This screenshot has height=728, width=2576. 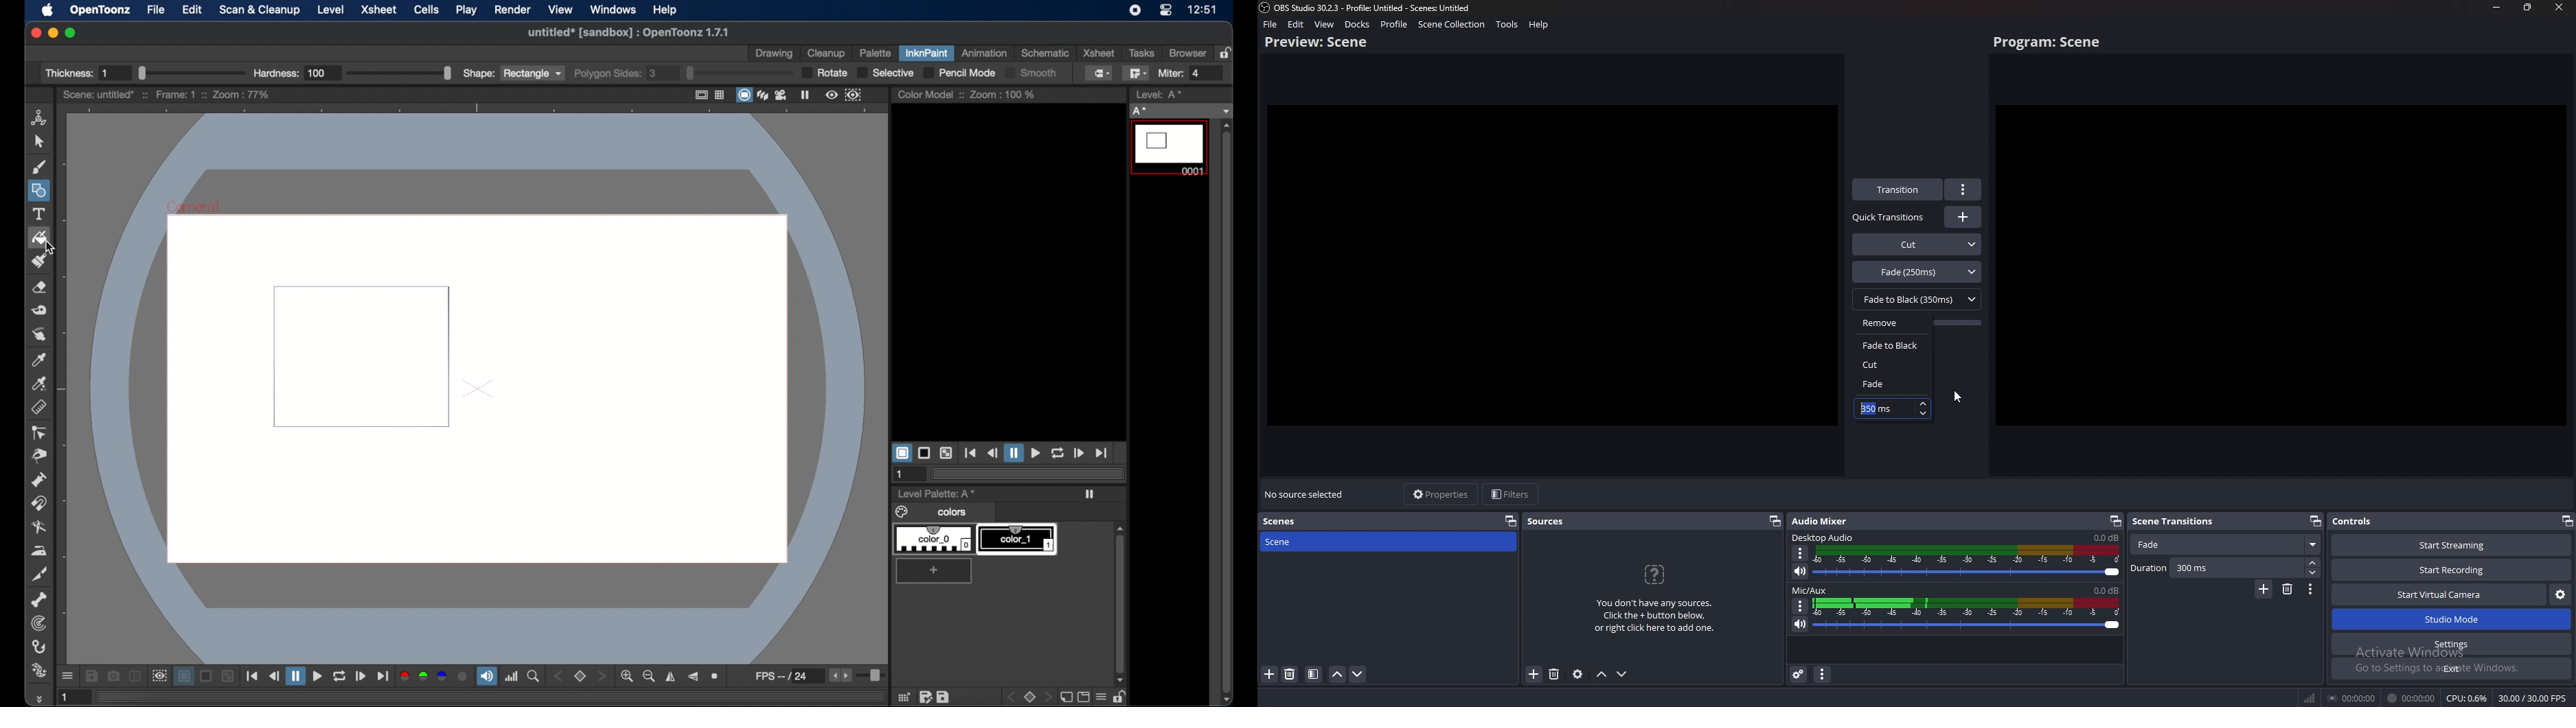 What do you see at coordinates (2528, 7) in the screenshot?
I see `resize` at bounding box center [2528, 7].